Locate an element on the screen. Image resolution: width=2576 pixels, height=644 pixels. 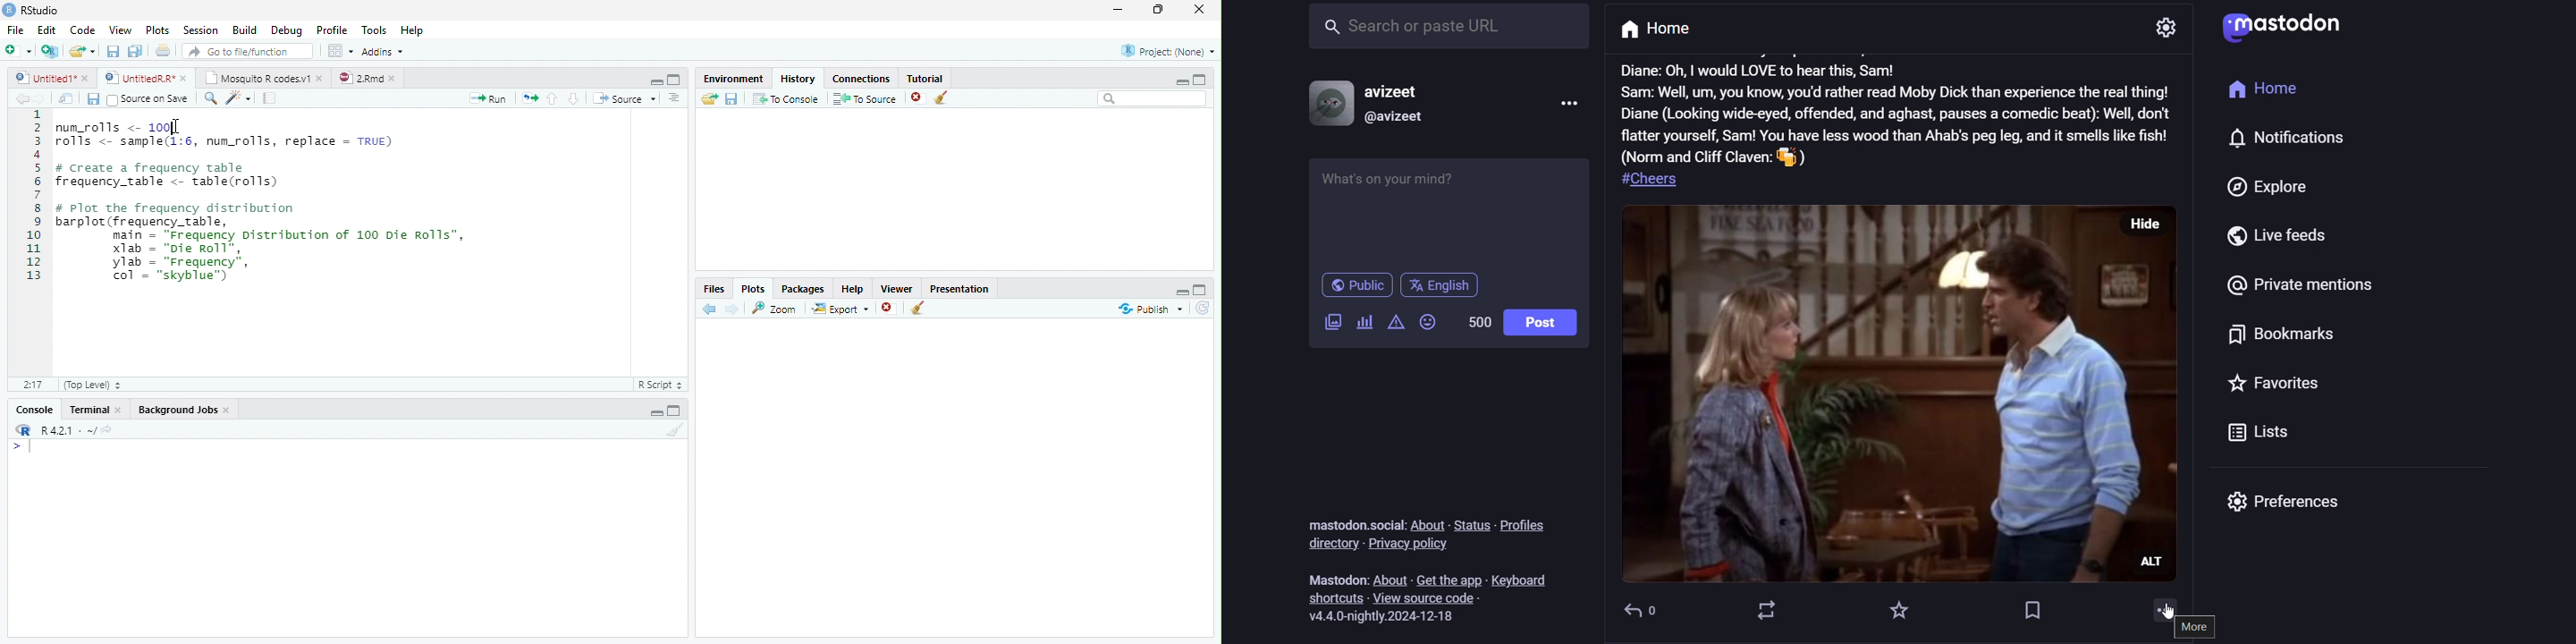
Source on Save is located at coordinates (148, 99).